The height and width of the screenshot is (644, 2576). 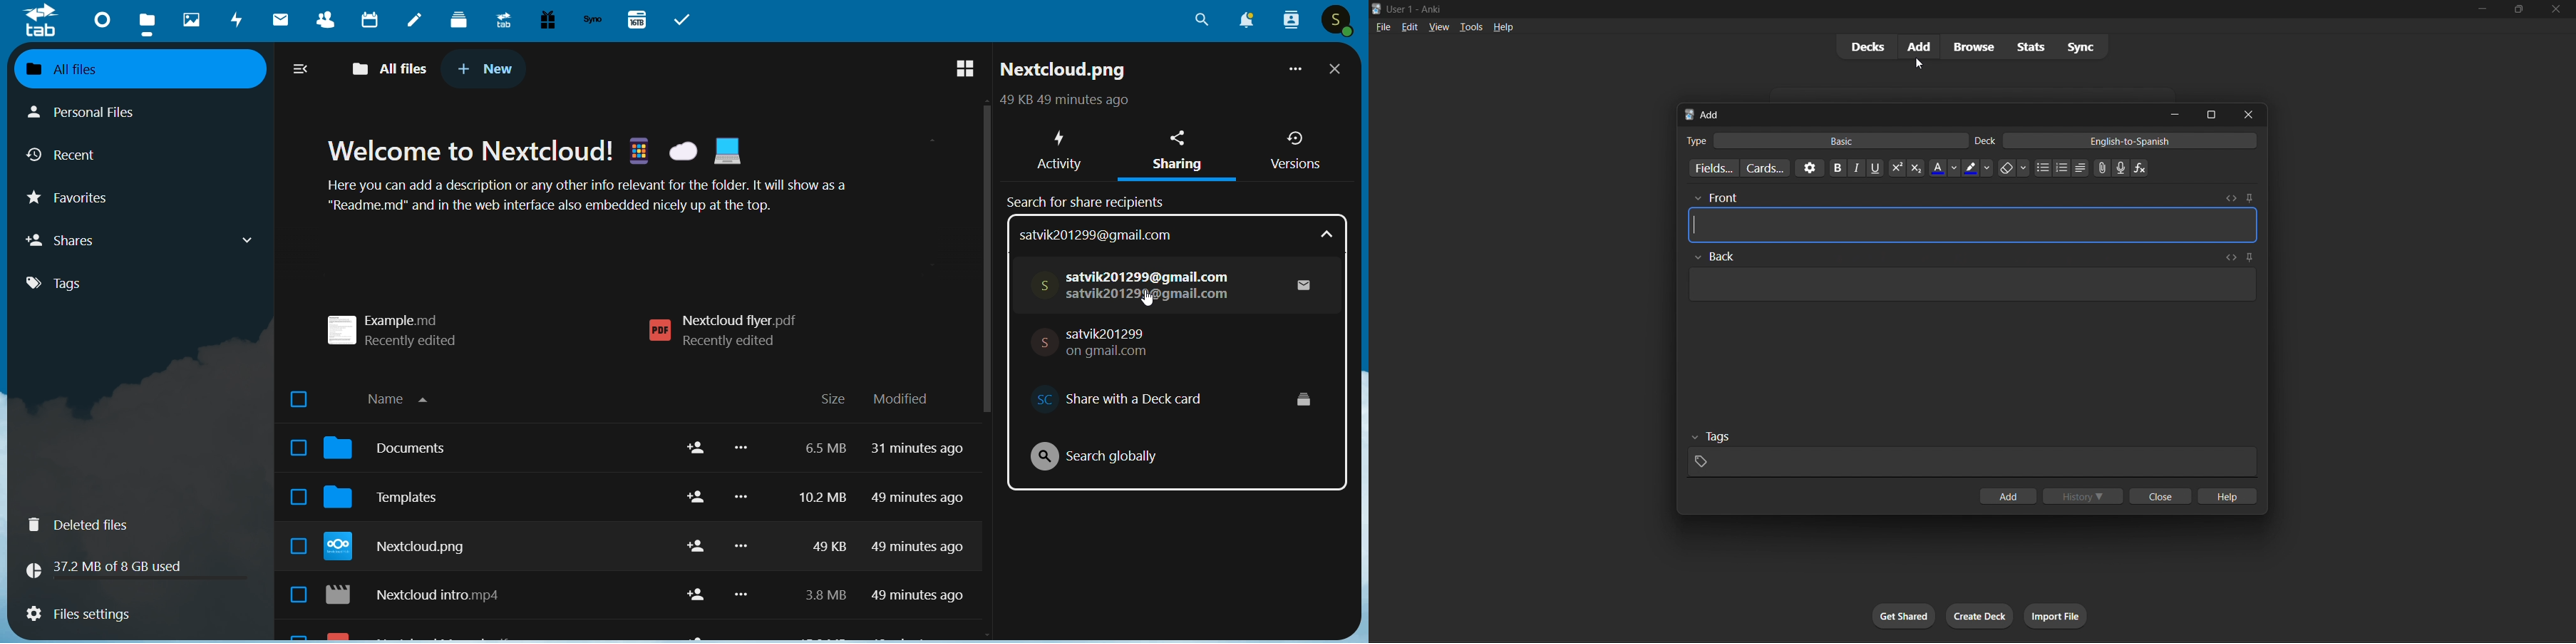 I want to click on get shared, so click(x=1903, y=615).